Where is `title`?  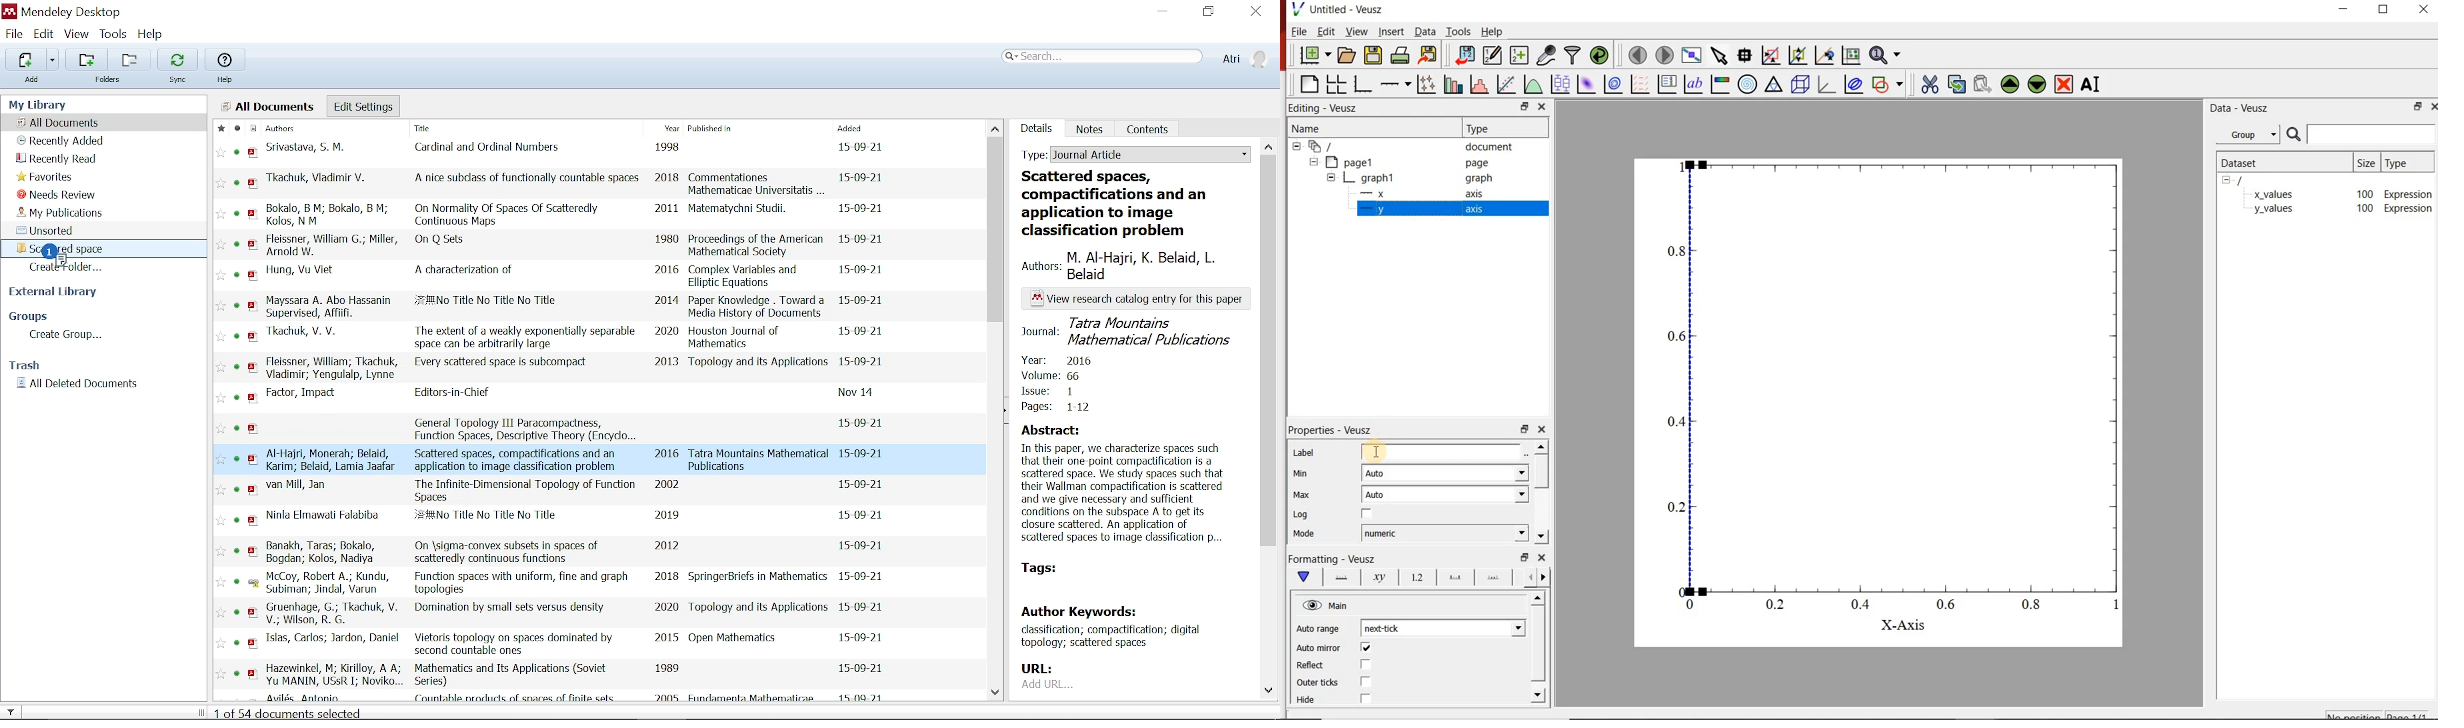 title is located at coordinates (525, 490).